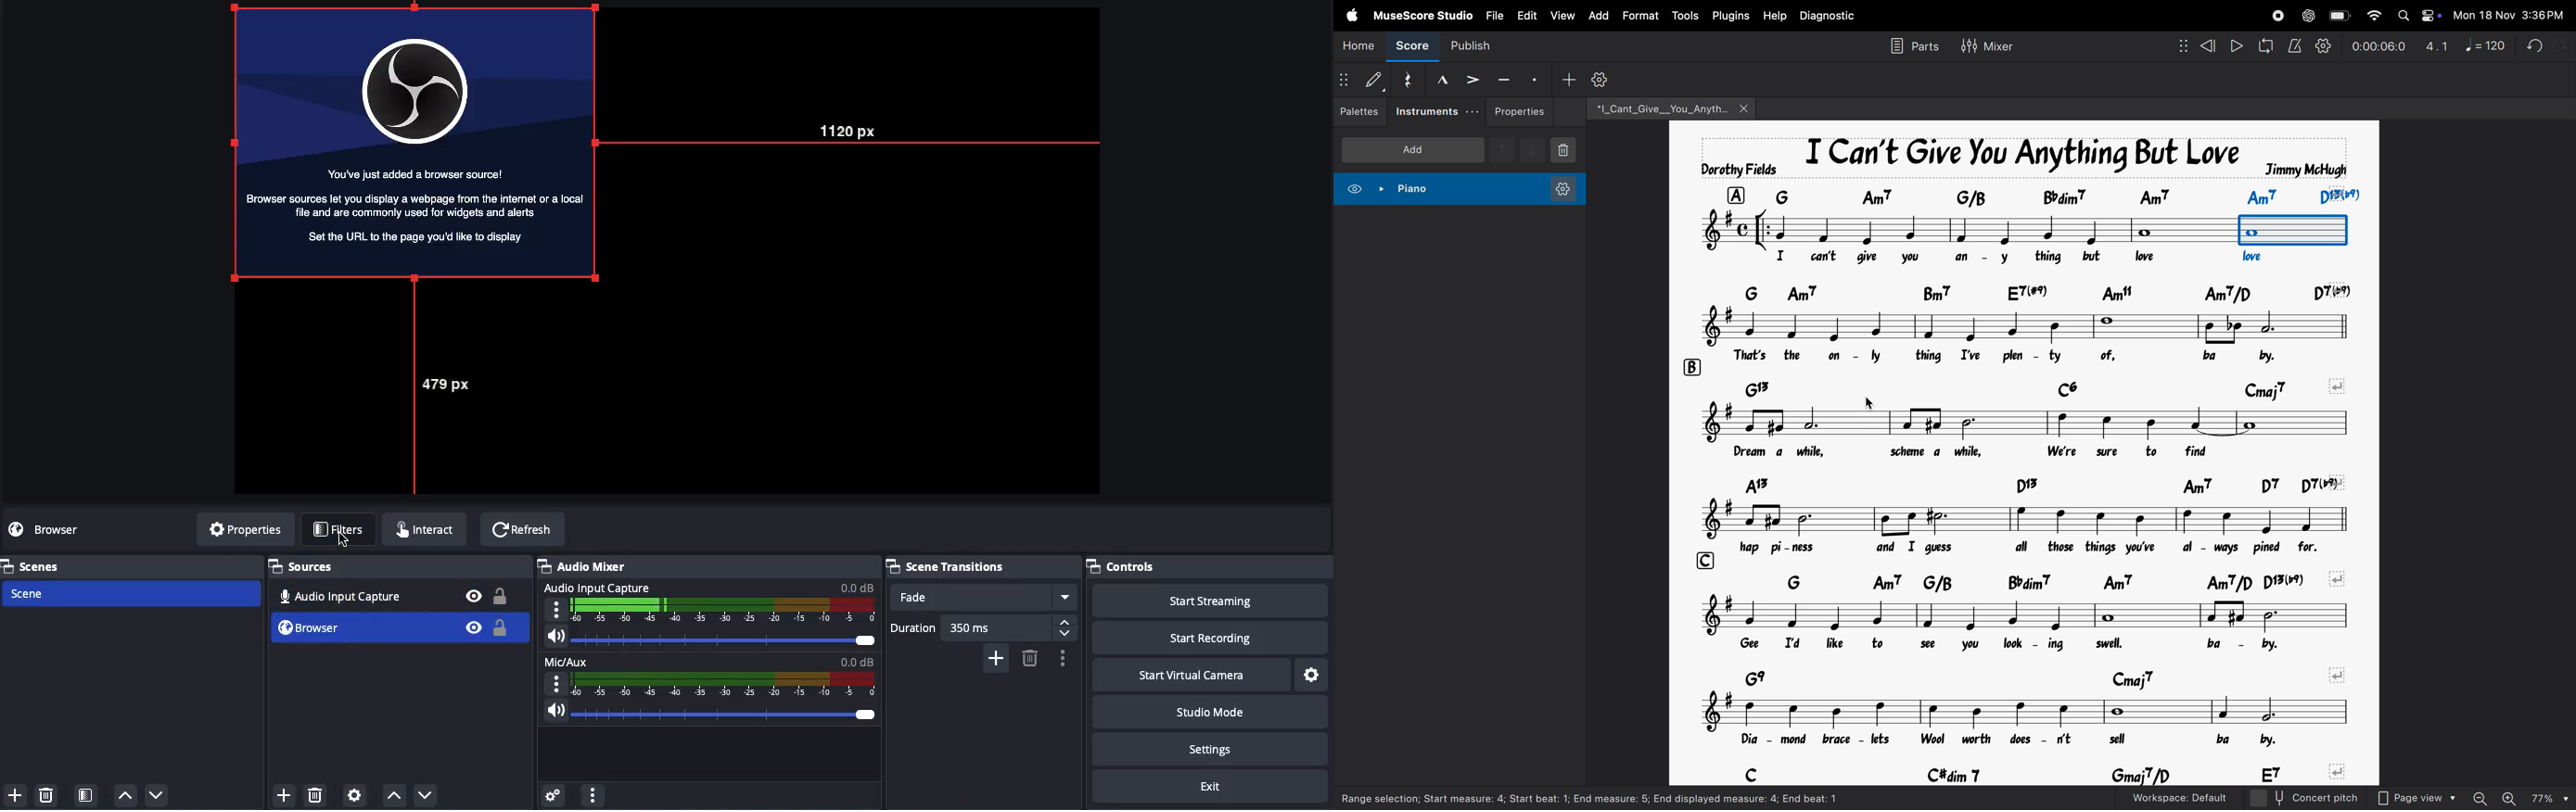  What do you see at coordinates (984, 597) in the screenshot?
I see `Fade` at bounding box center [984, 597].